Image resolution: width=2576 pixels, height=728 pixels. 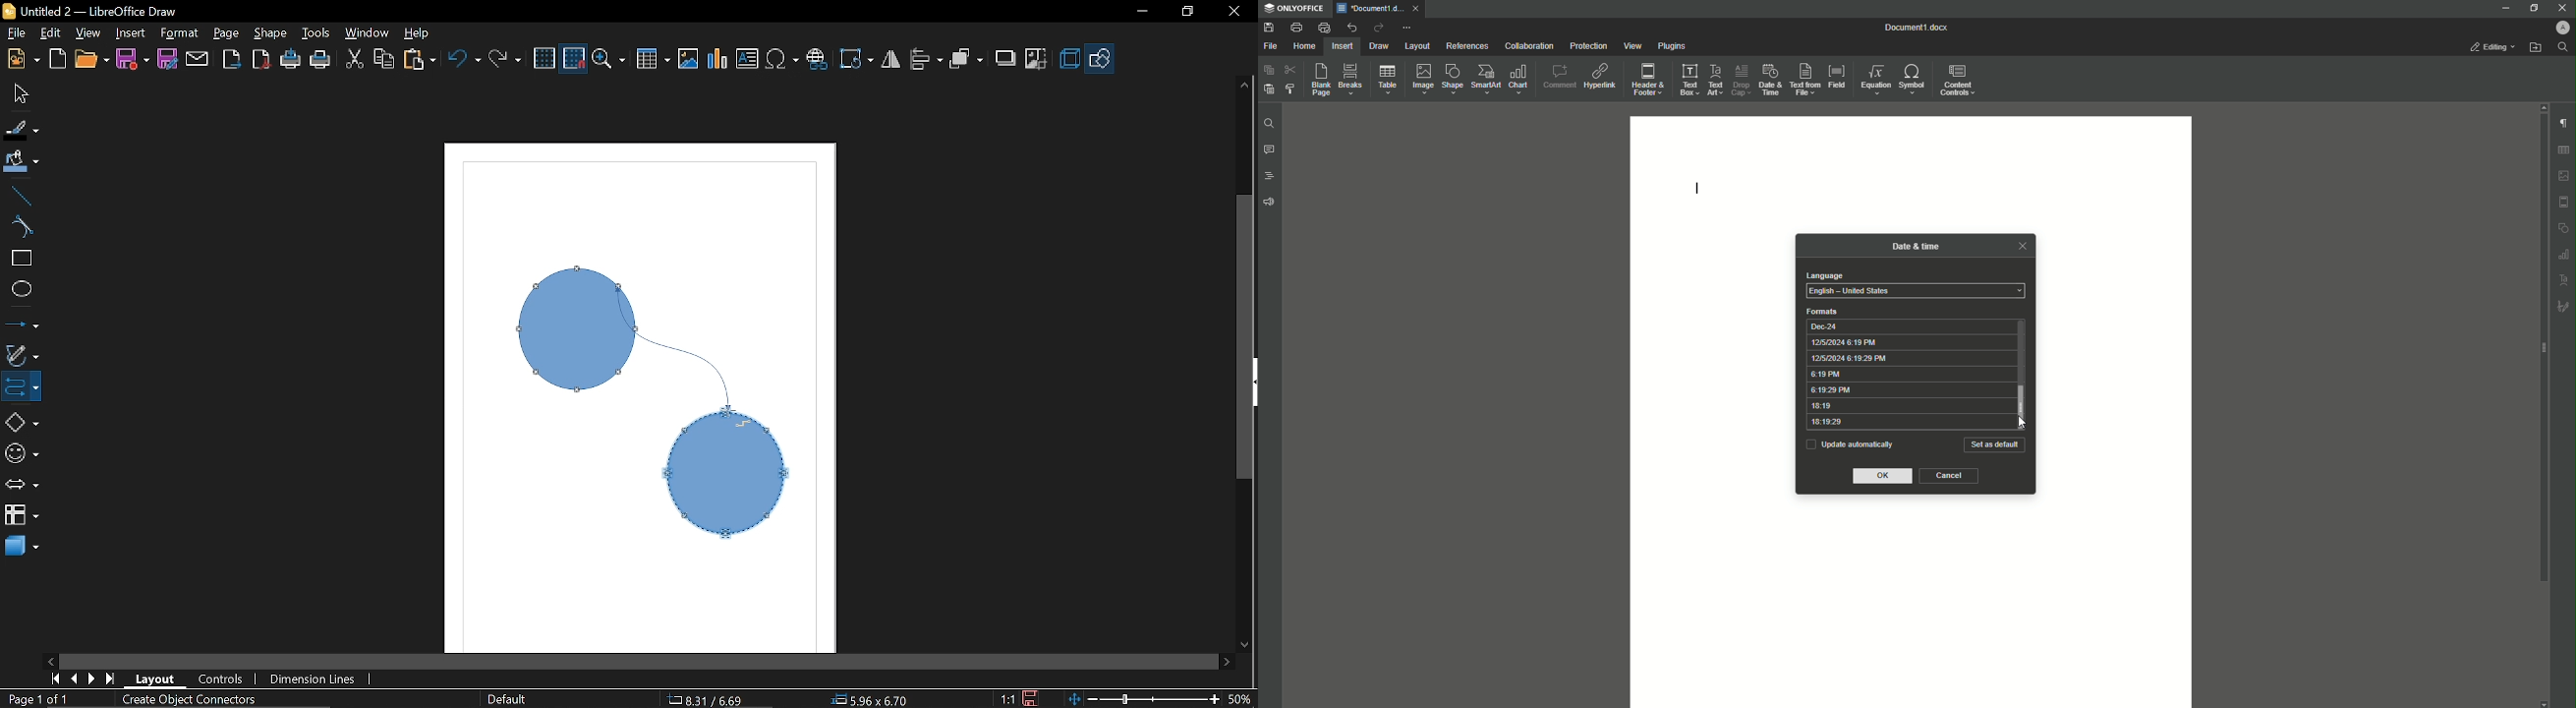 What do you see at coordinates (1699, 185) in the screenshot?
I see `Text Line` at bounding box center [1699, 185].